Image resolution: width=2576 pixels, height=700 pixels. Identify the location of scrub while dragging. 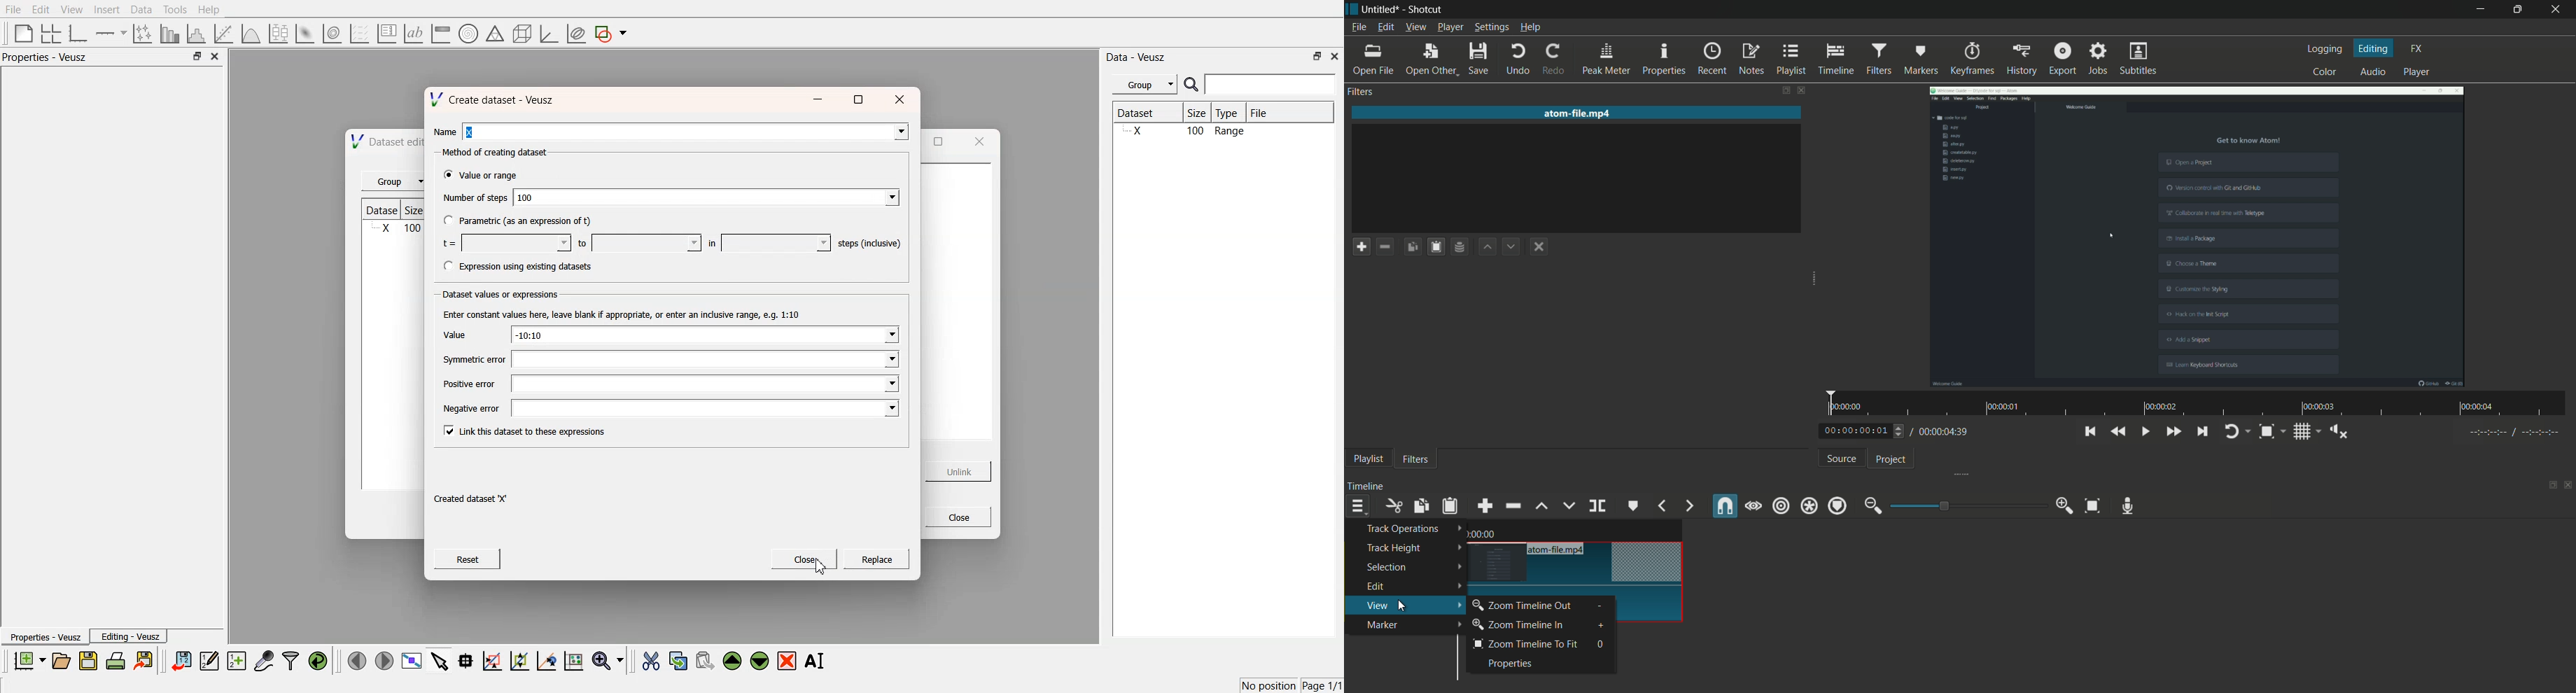
(1753, 507).